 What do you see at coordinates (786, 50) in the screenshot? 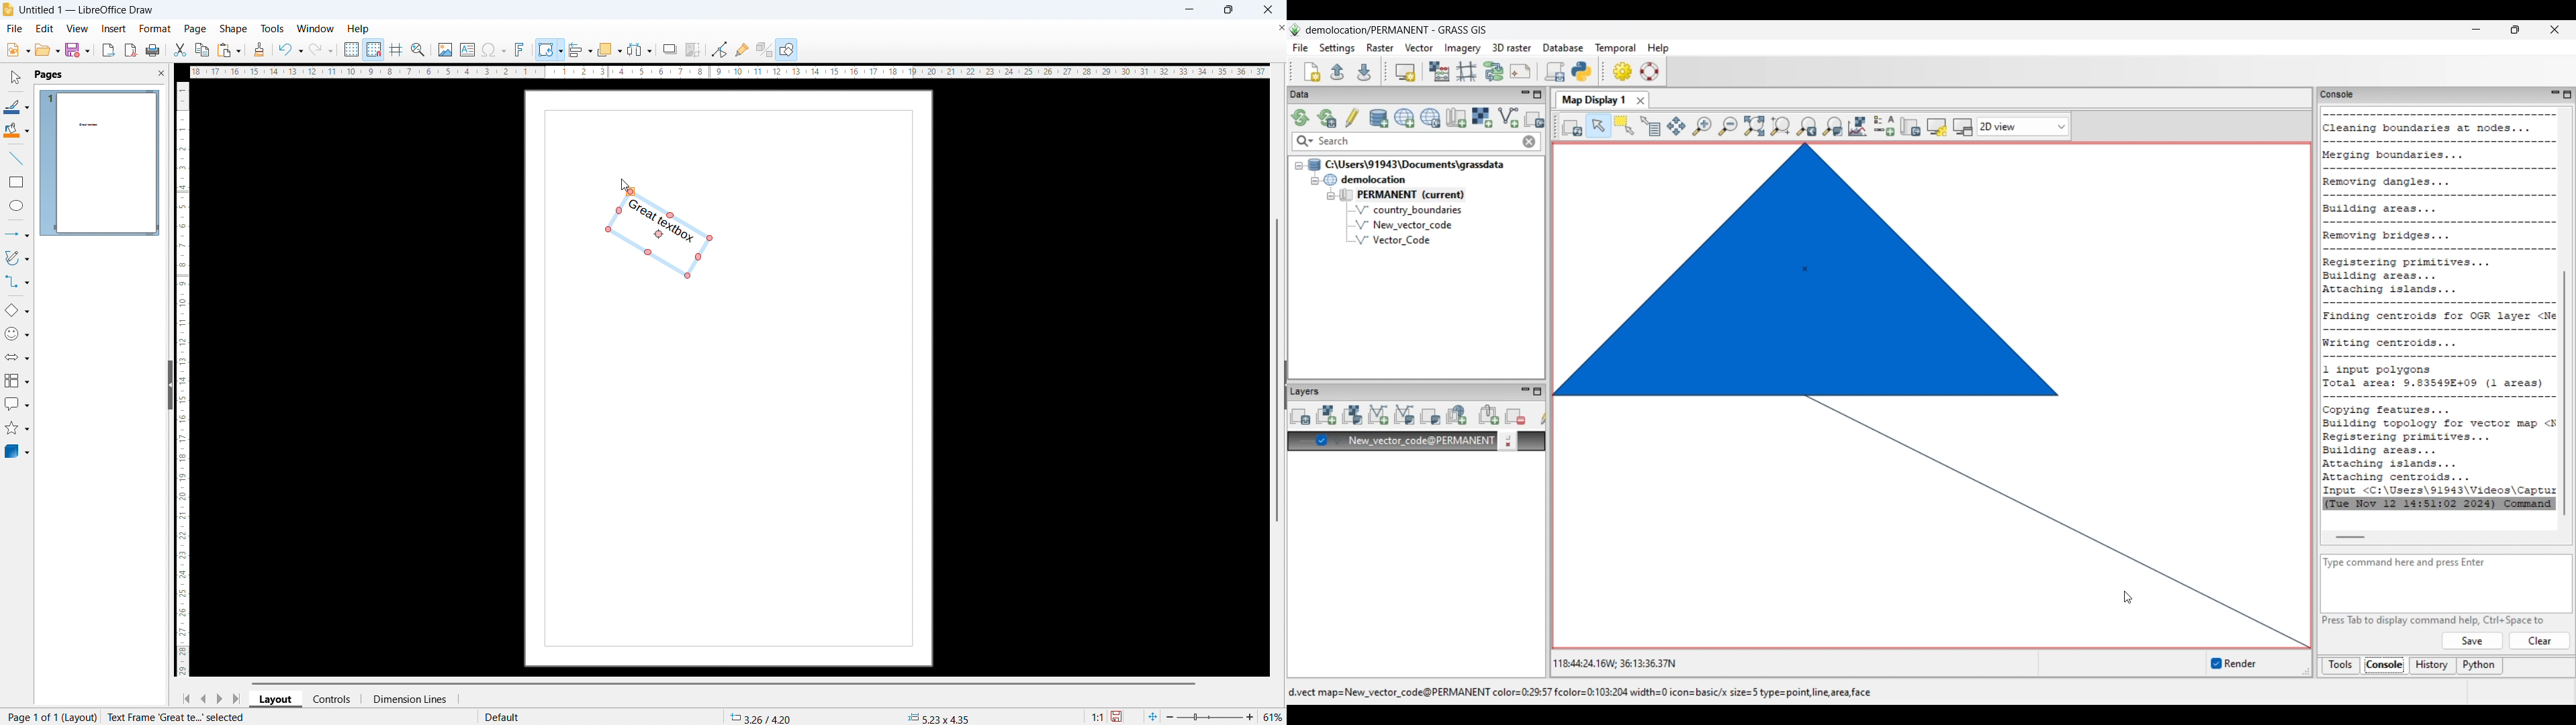
I see `show draw functions` at bounding box center [786, 50].